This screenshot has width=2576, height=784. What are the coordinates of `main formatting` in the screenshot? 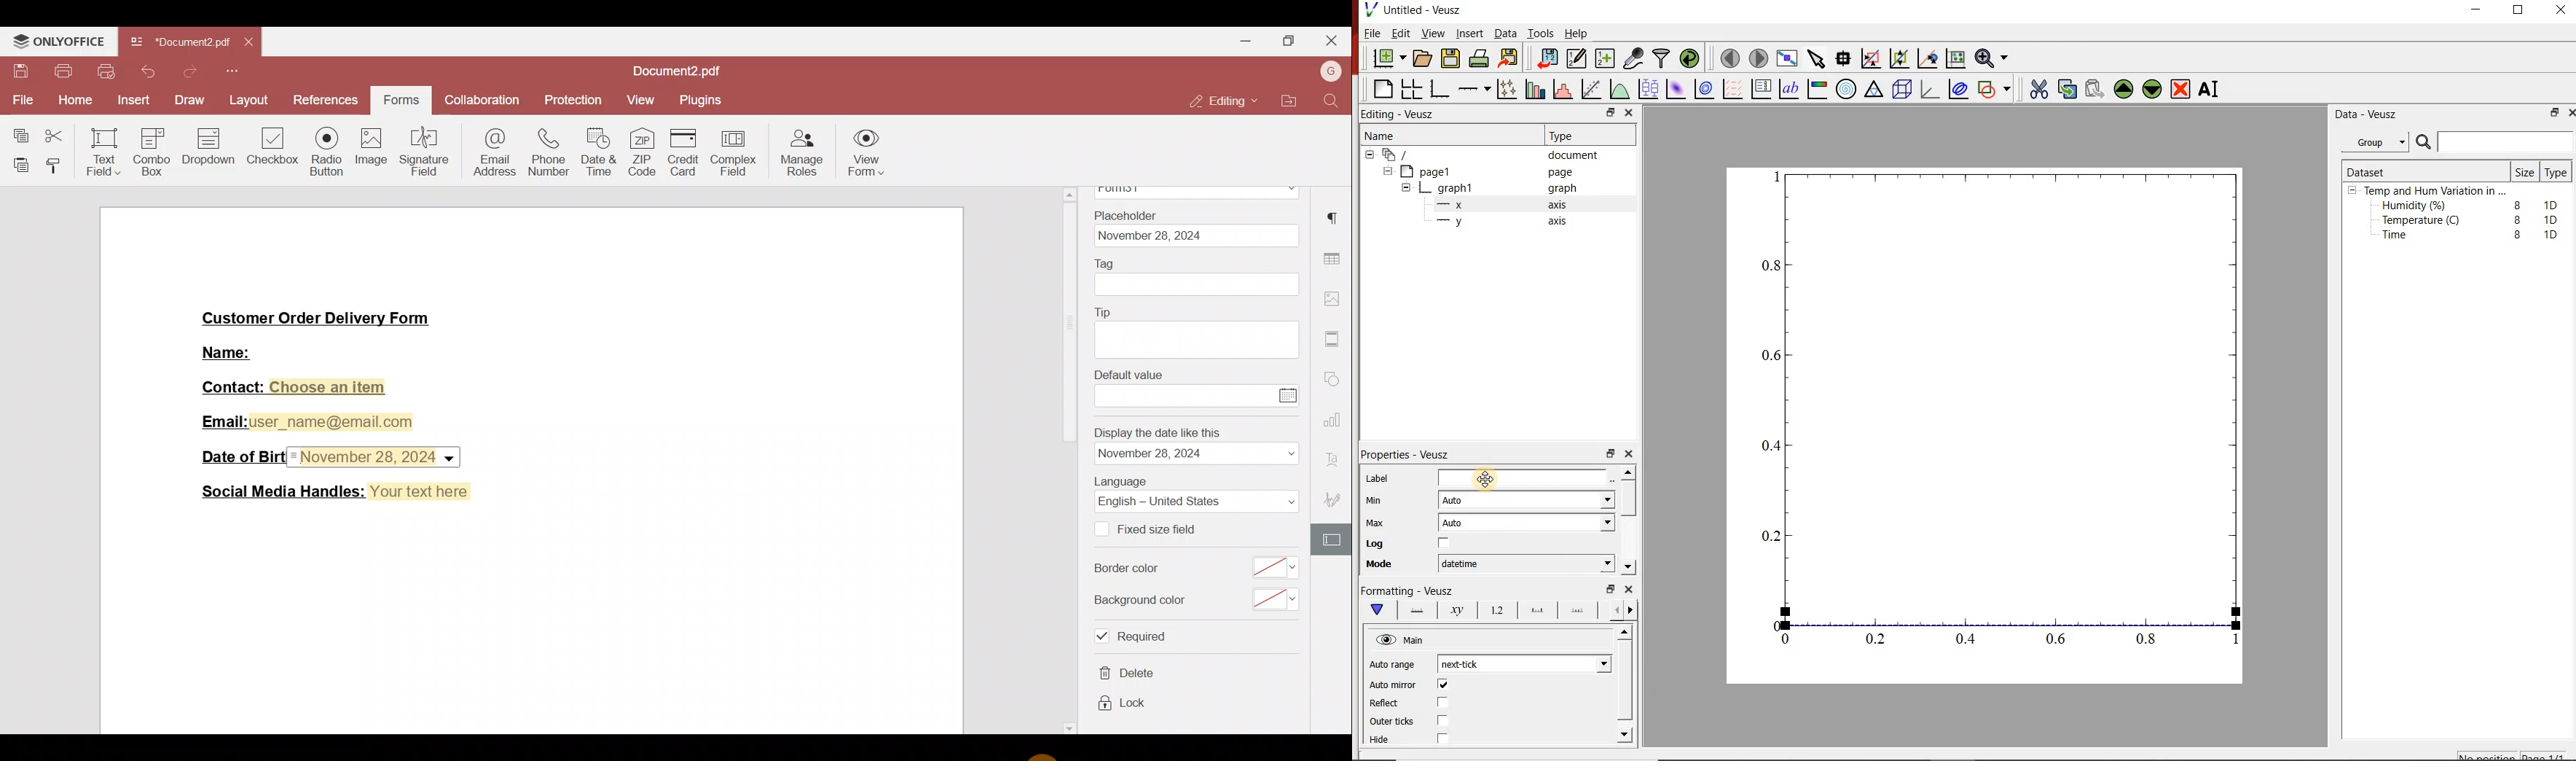 It's located at (1378, 611).